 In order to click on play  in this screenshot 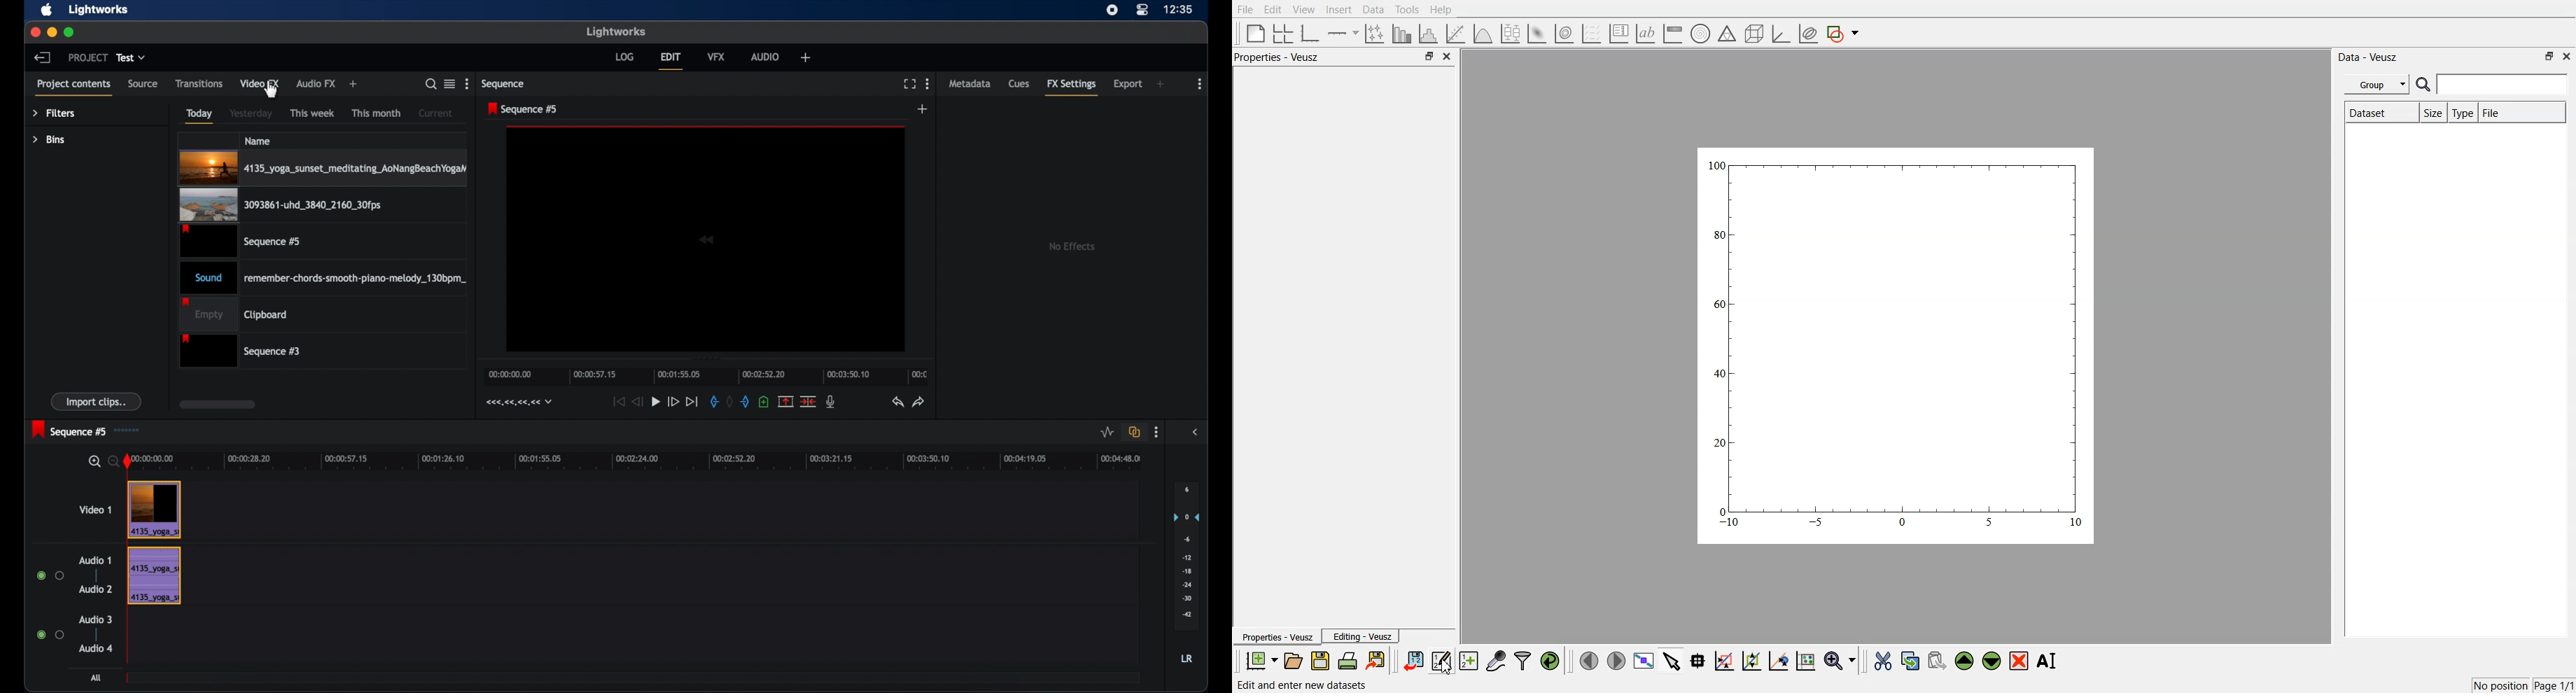, I will do `click(656, 402)`.